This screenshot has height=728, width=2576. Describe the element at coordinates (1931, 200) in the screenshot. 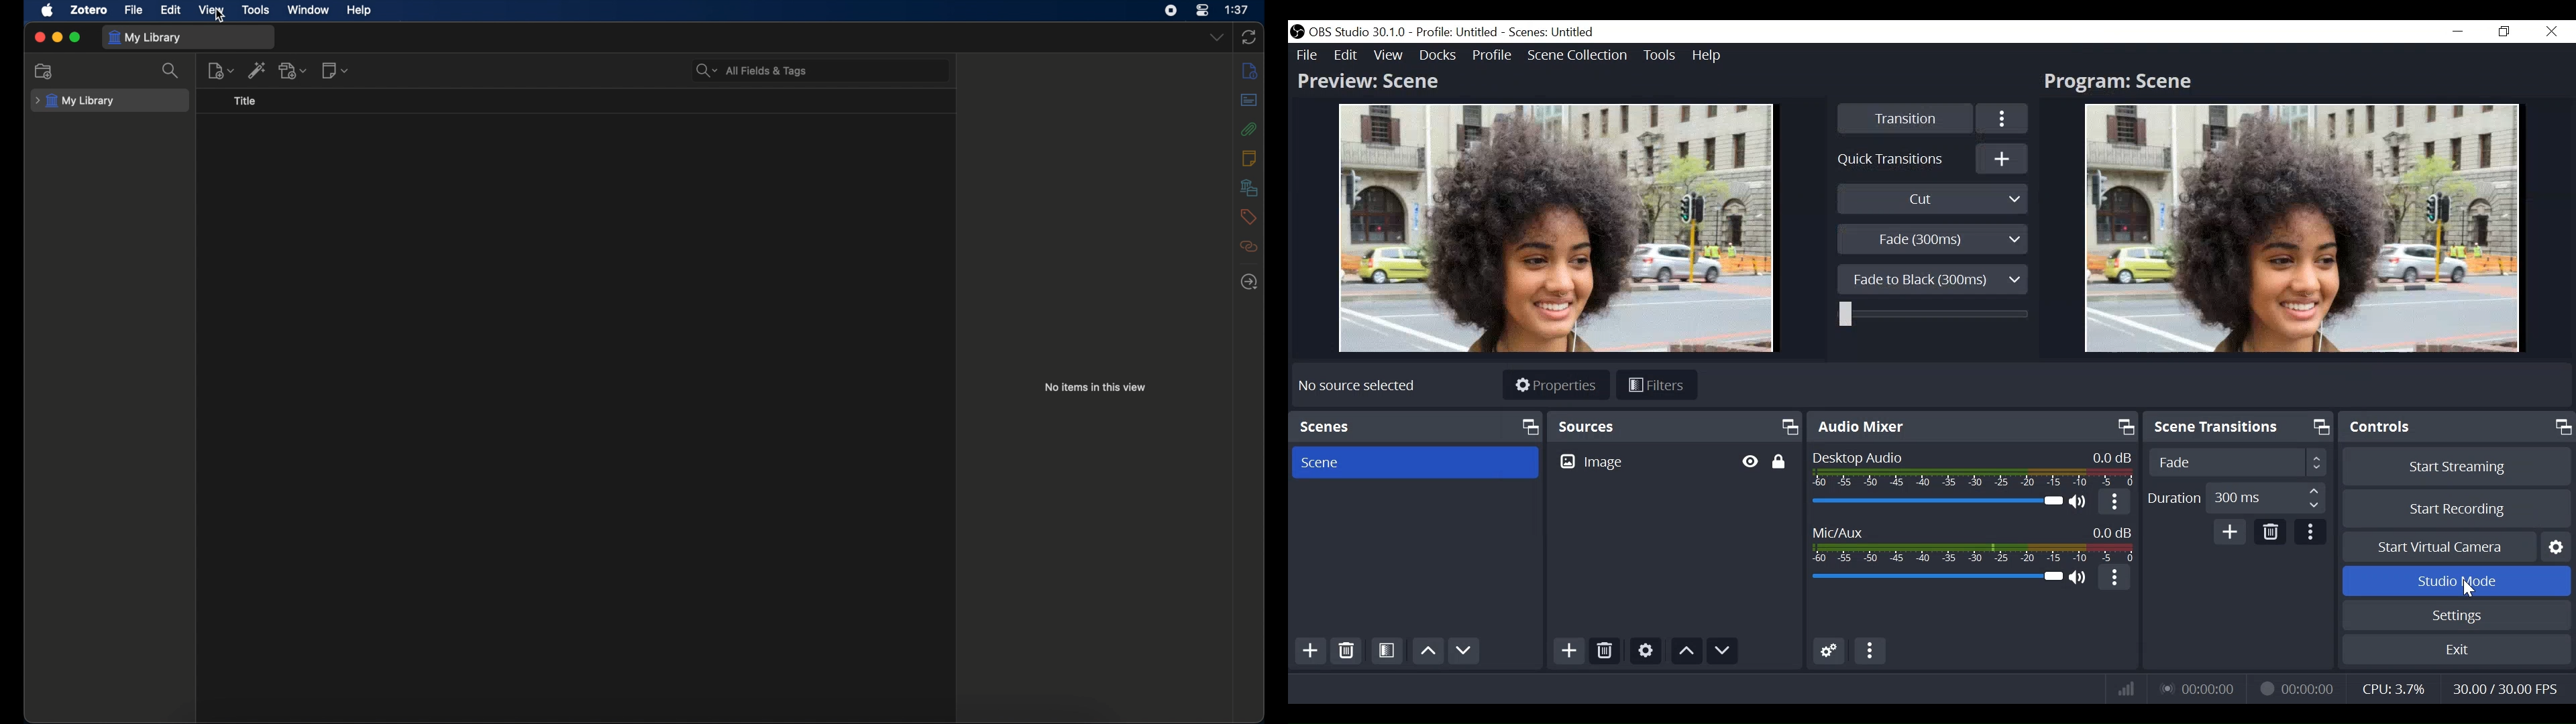

I see `Cut` at that location.